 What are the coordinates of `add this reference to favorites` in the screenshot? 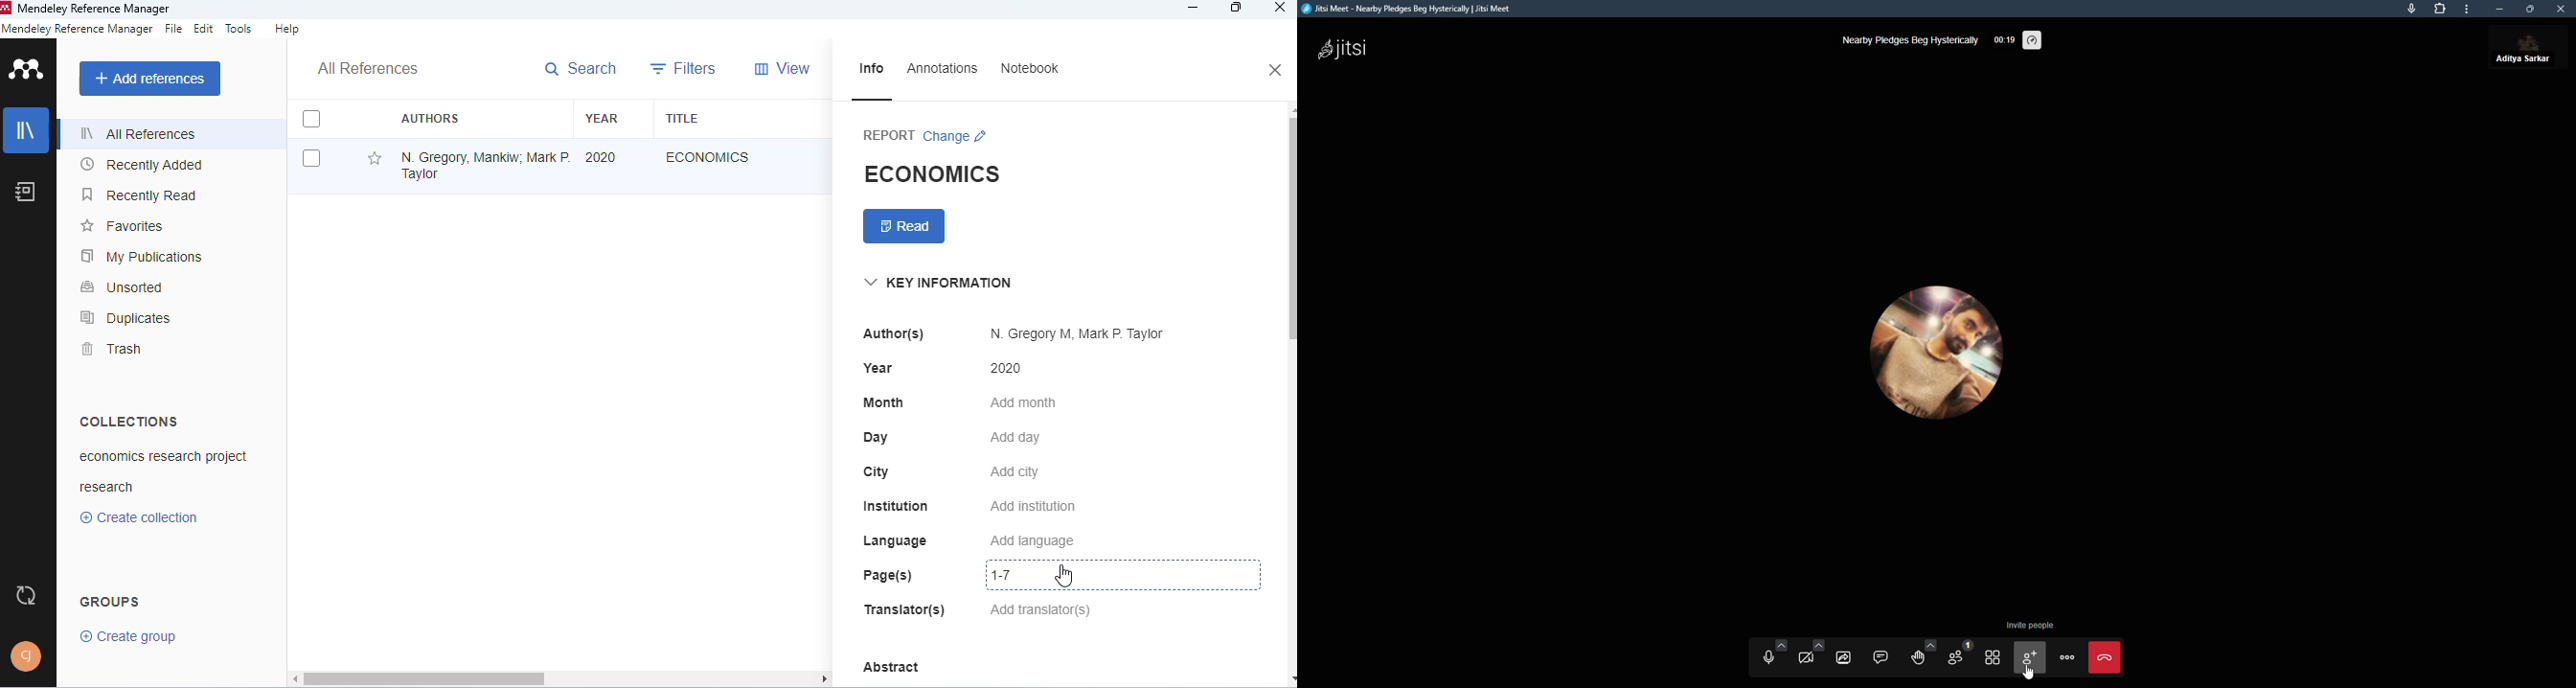 It's located at (376, 159).